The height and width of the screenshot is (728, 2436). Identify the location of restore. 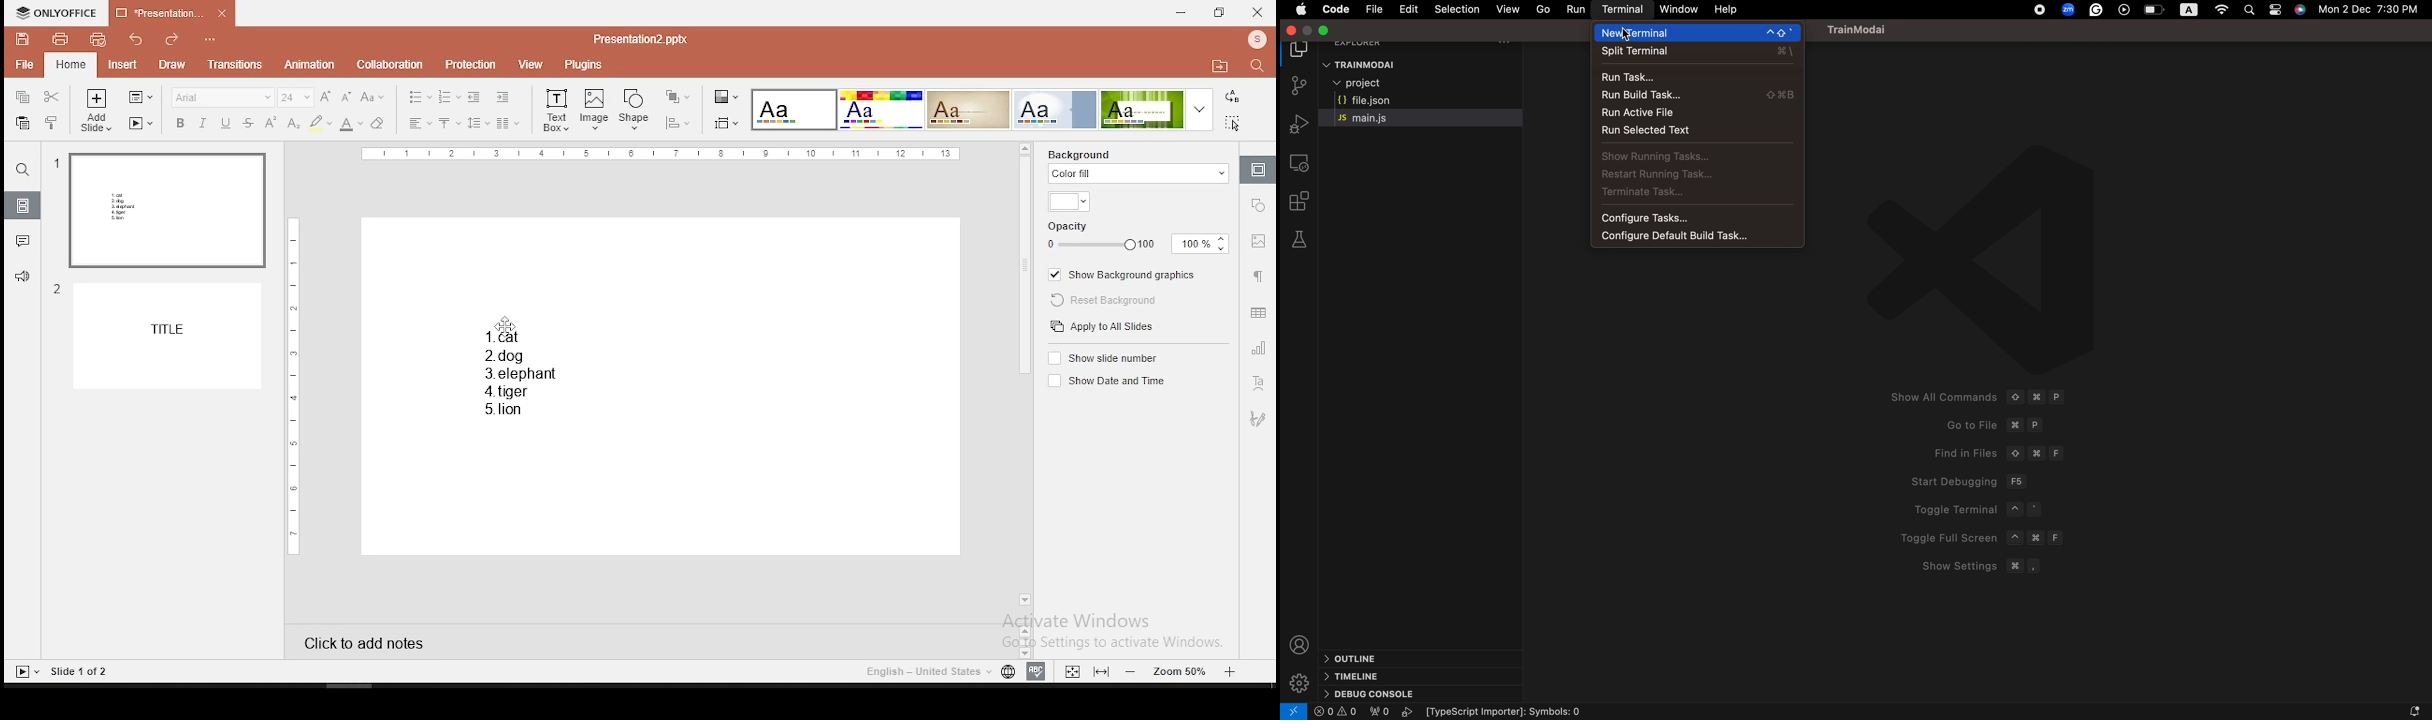
(1220, 13).